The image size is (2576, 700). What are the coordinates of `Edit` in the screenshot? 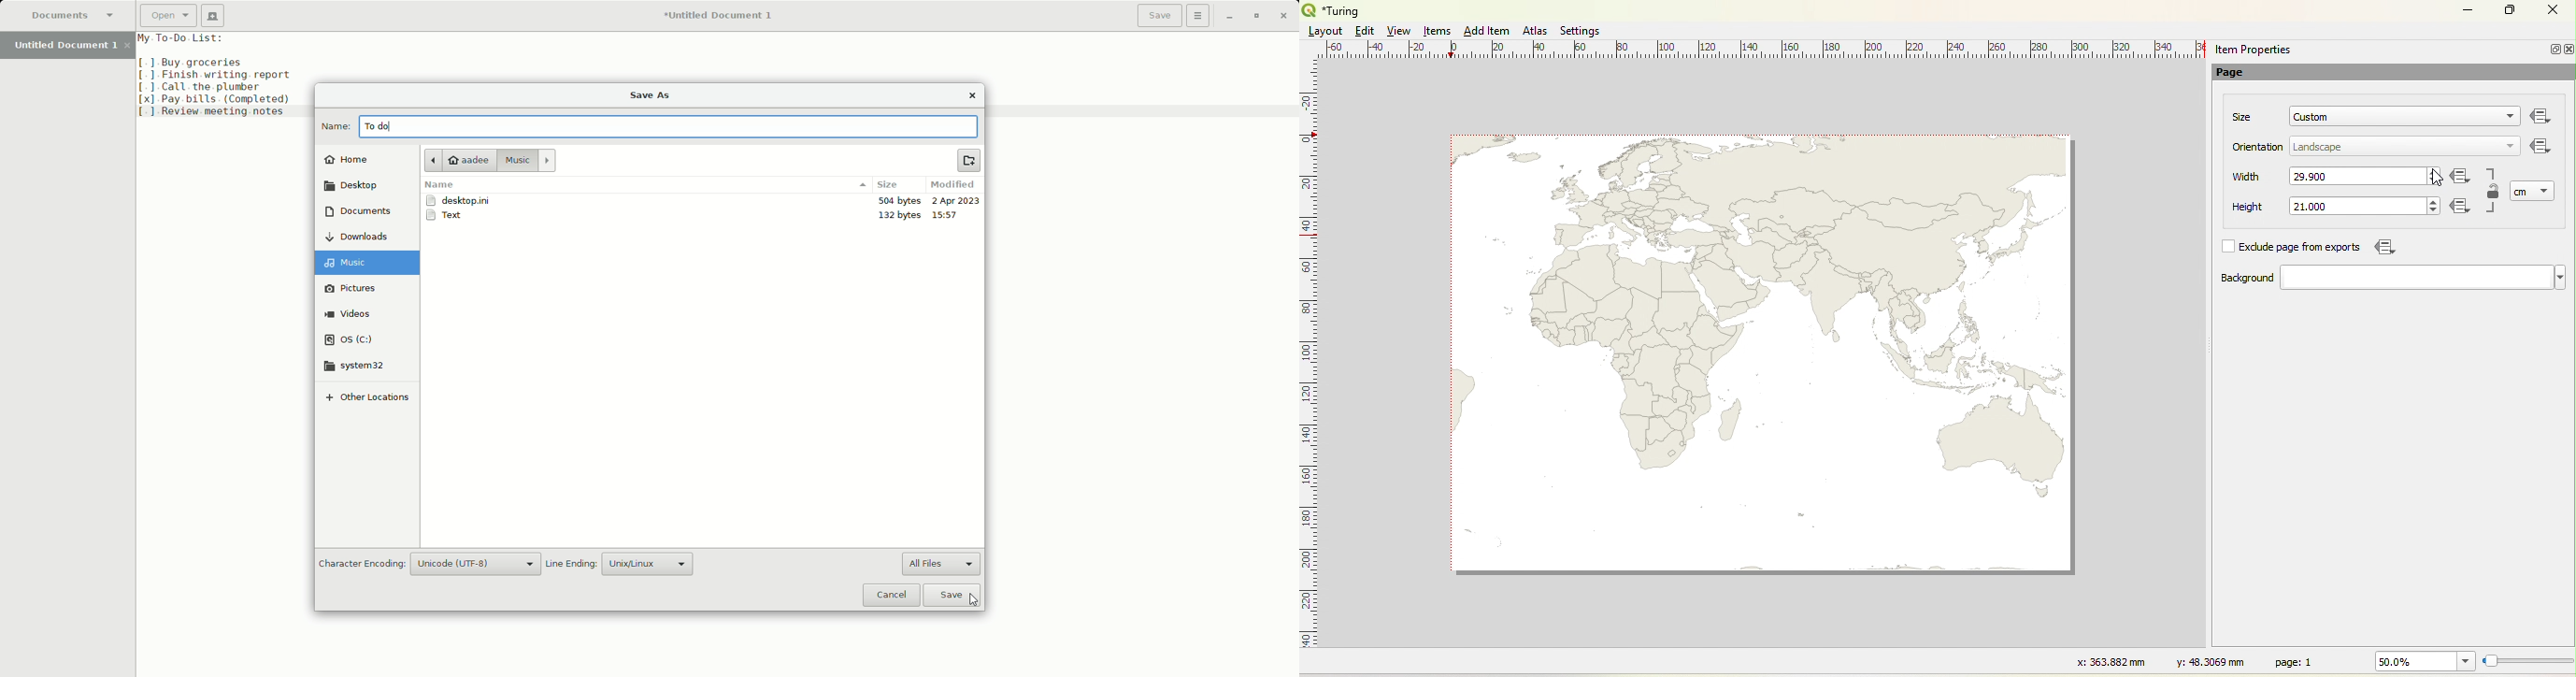 It's located at (1363, 31).